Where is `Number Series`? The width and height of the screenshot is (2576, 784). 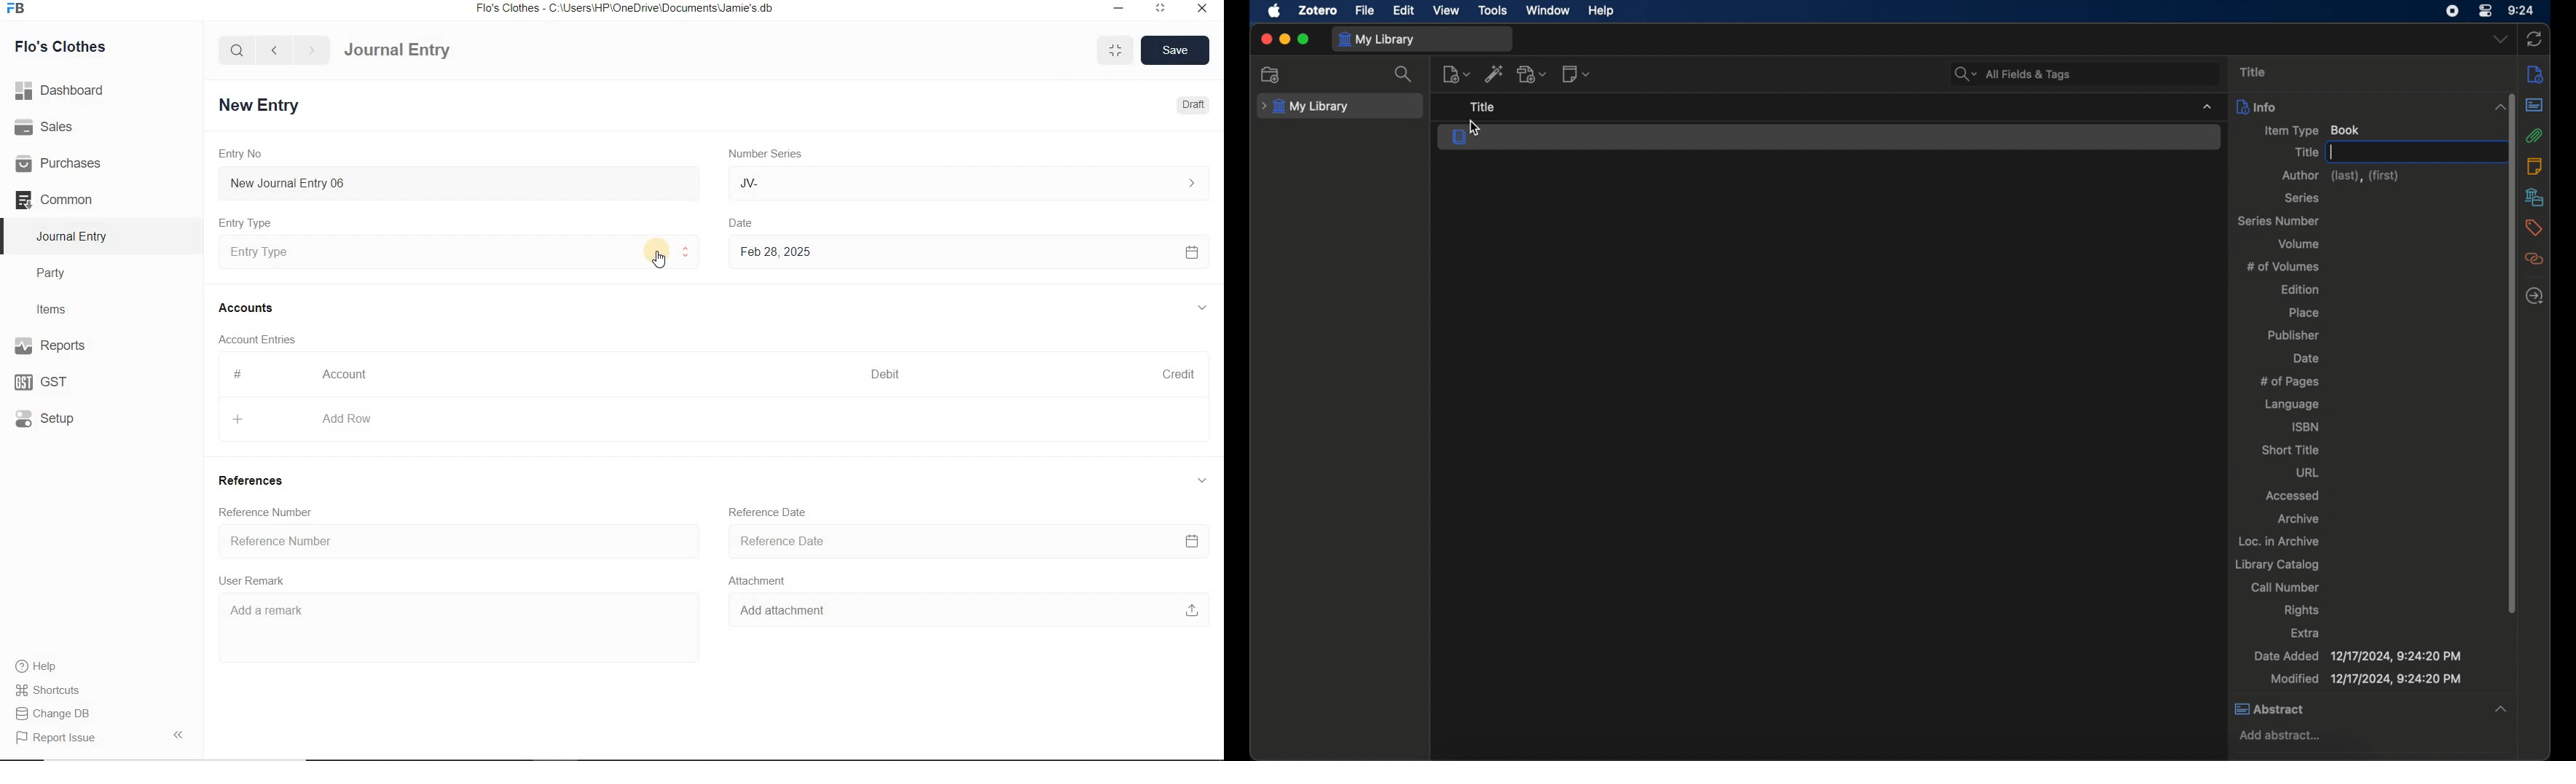
Number Series is located at coordinates (763, 154).